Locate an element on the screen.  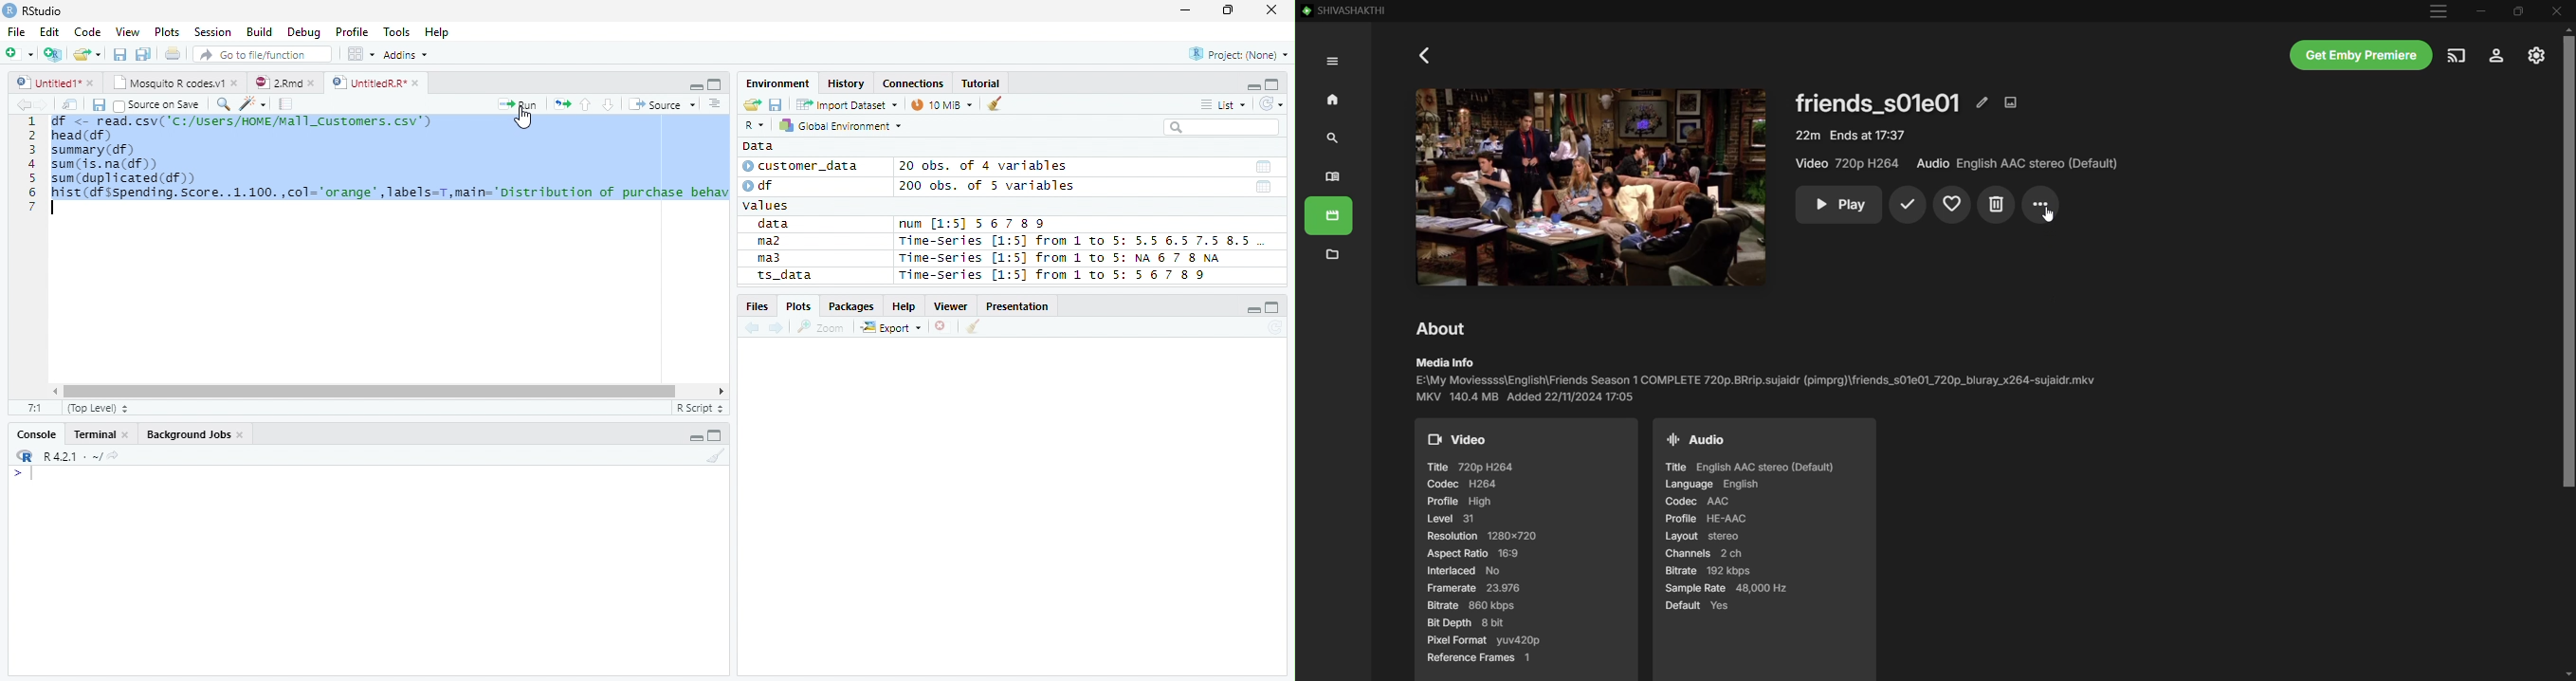
Profile is located at coordinates (351, 32).